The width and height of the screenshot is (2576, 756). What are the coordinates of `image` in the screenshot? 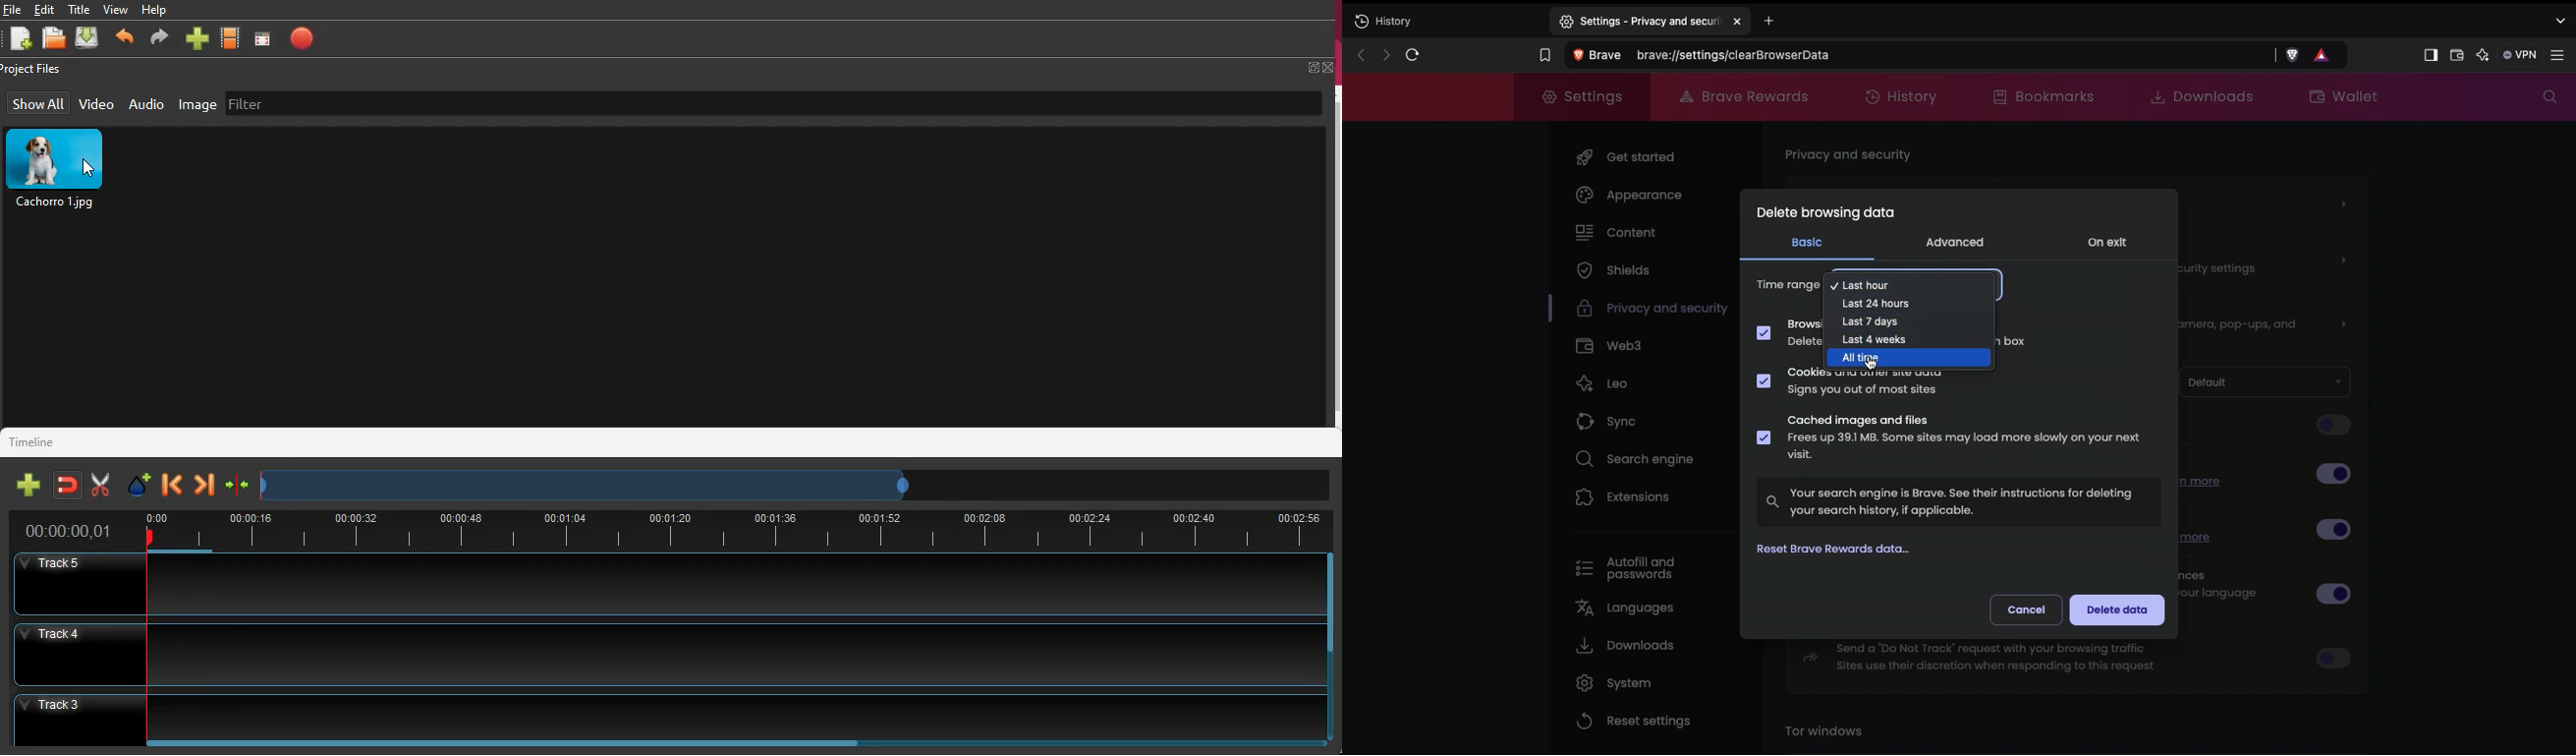 It's located at (198, 104).